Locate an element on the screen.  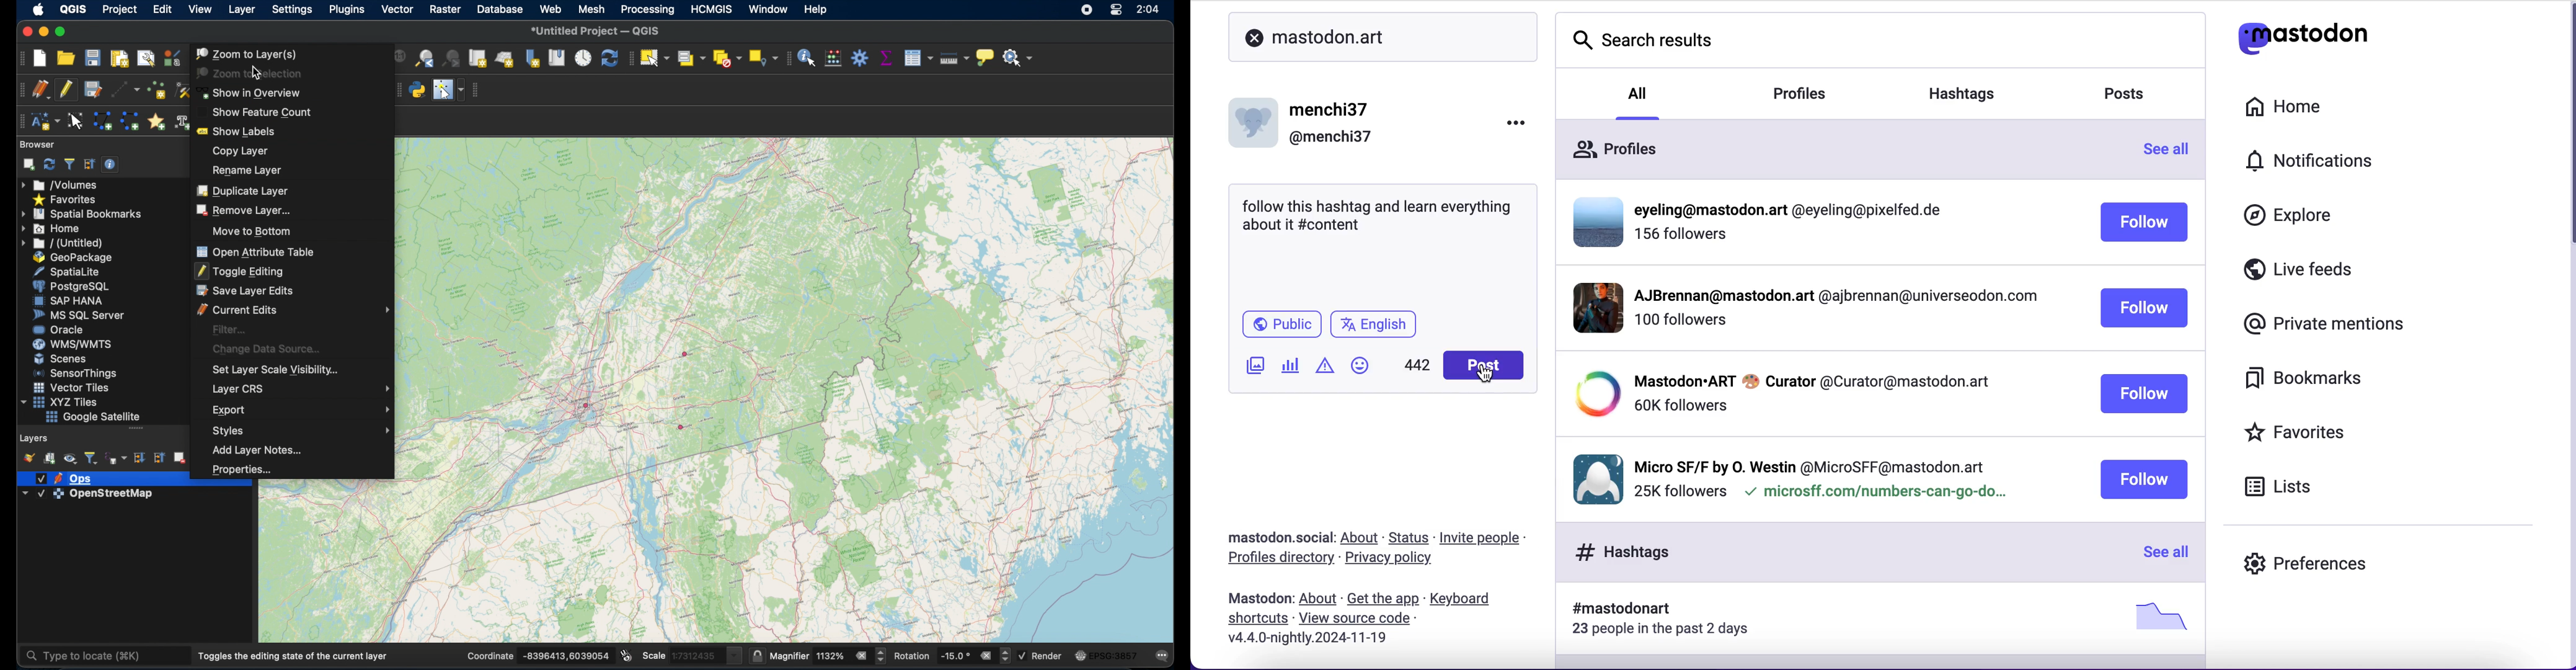
profiile is located at coordinates (1794, 211).